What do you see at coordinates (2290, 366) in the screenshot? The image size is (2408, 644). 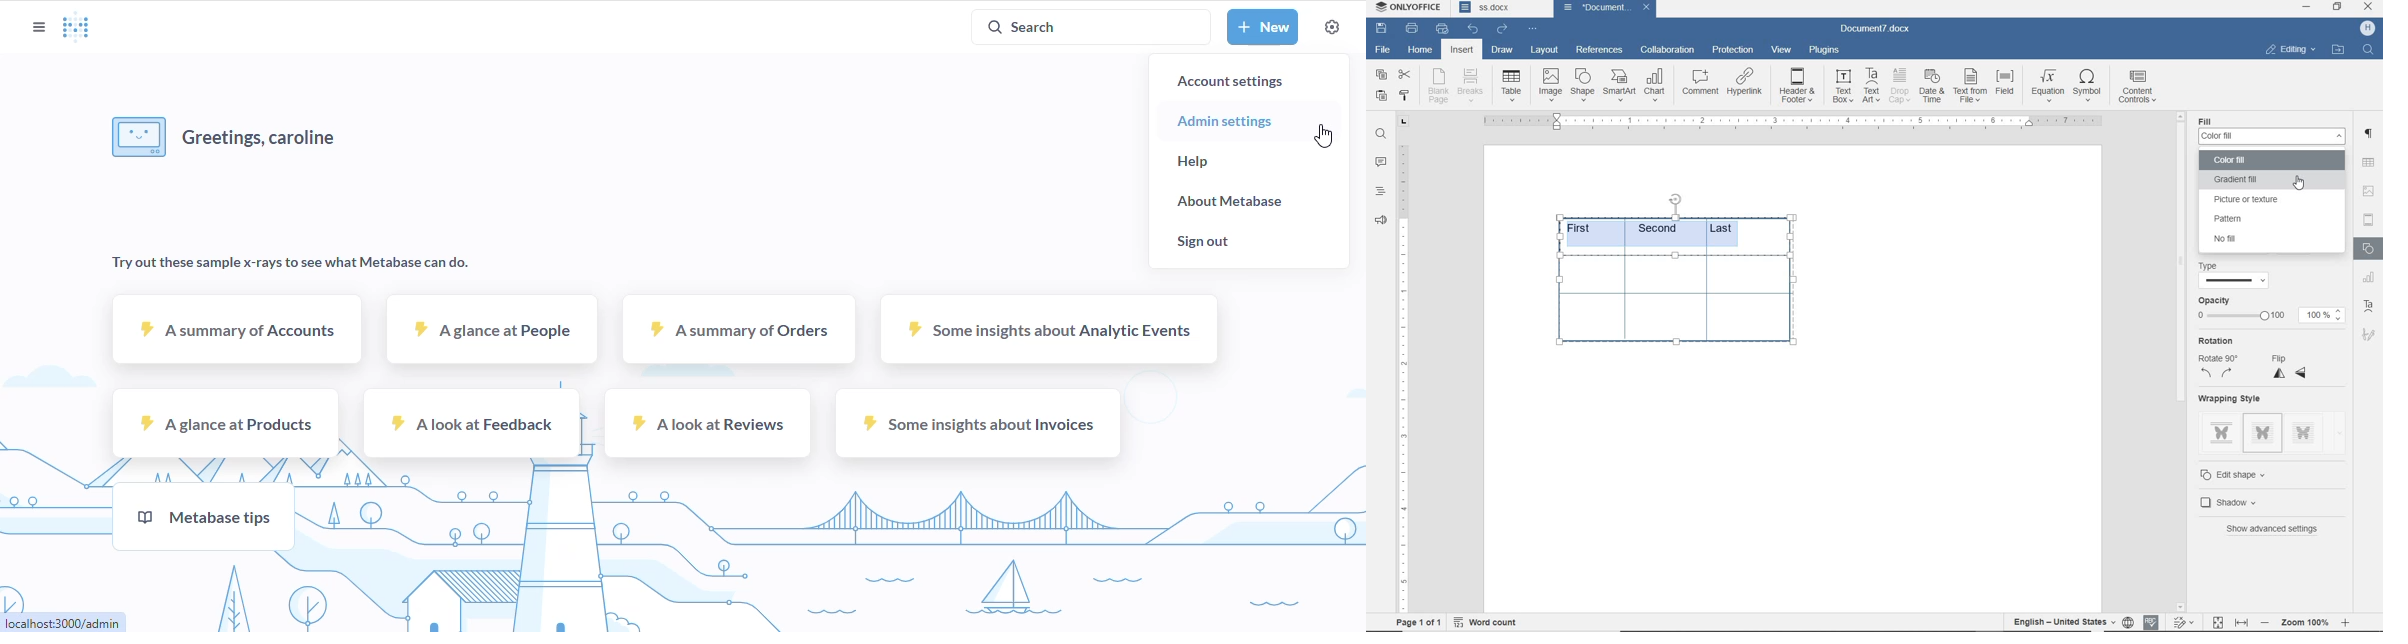 I see `flip` at bounding box center [2290, 366].